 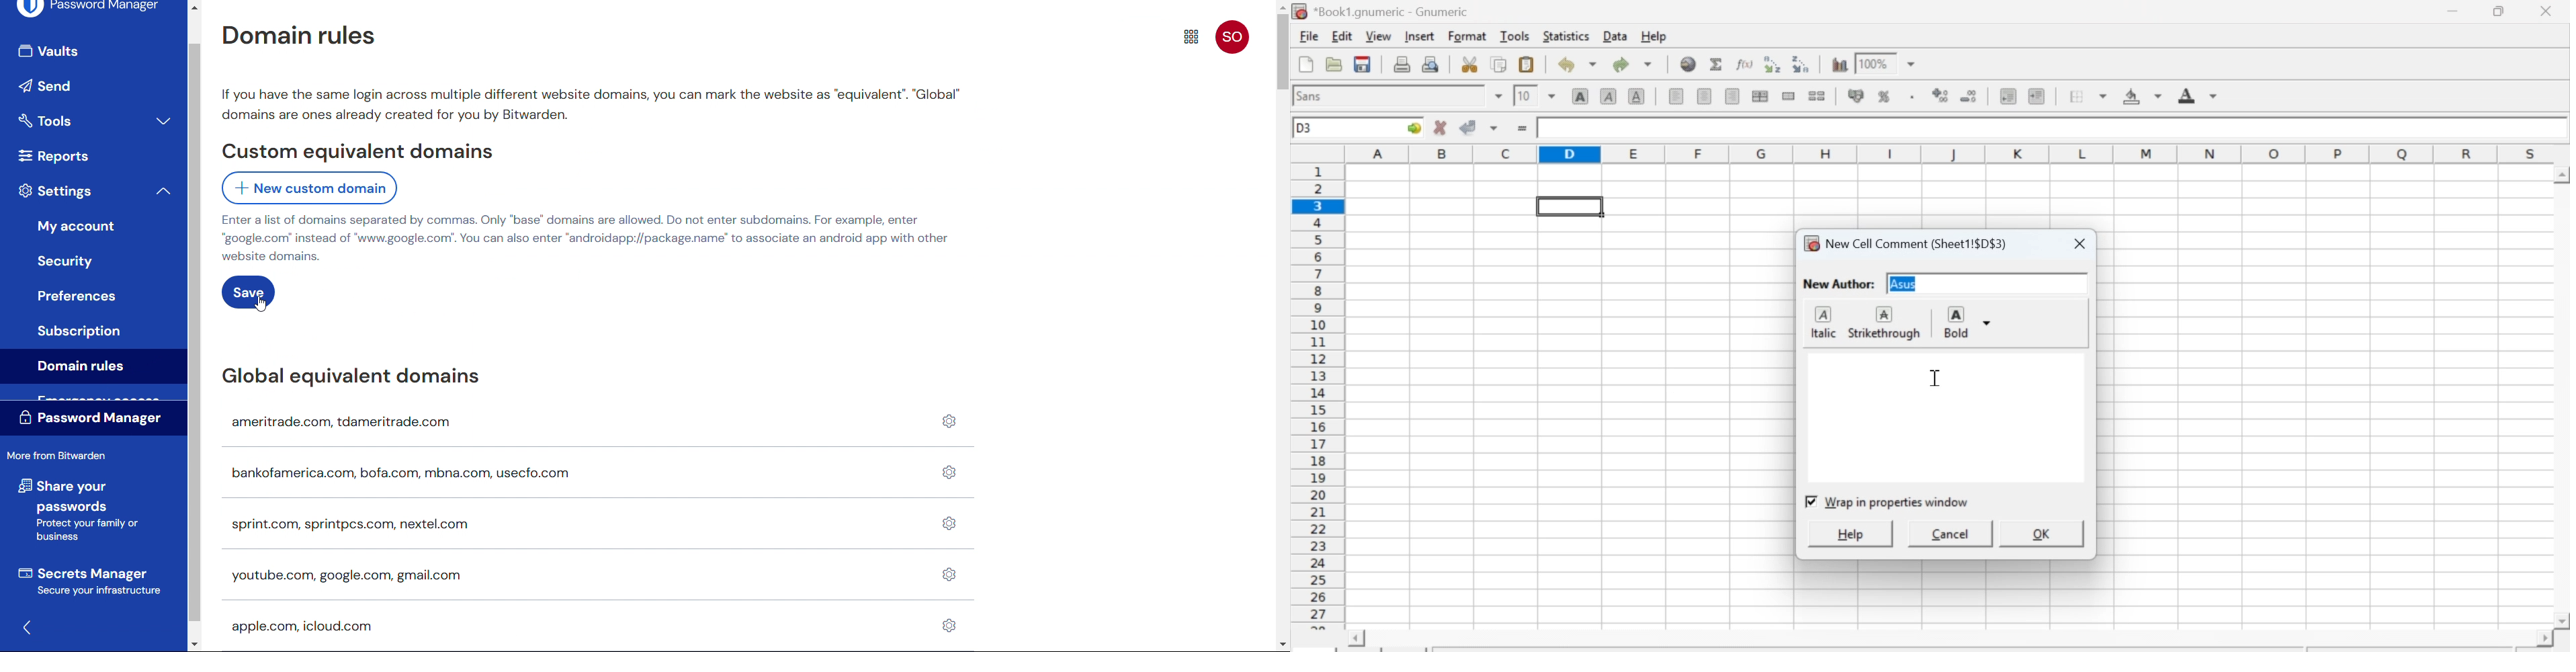 I want to click on ameritrade.com, tdameritrade.com, so click(x=345, y=423).